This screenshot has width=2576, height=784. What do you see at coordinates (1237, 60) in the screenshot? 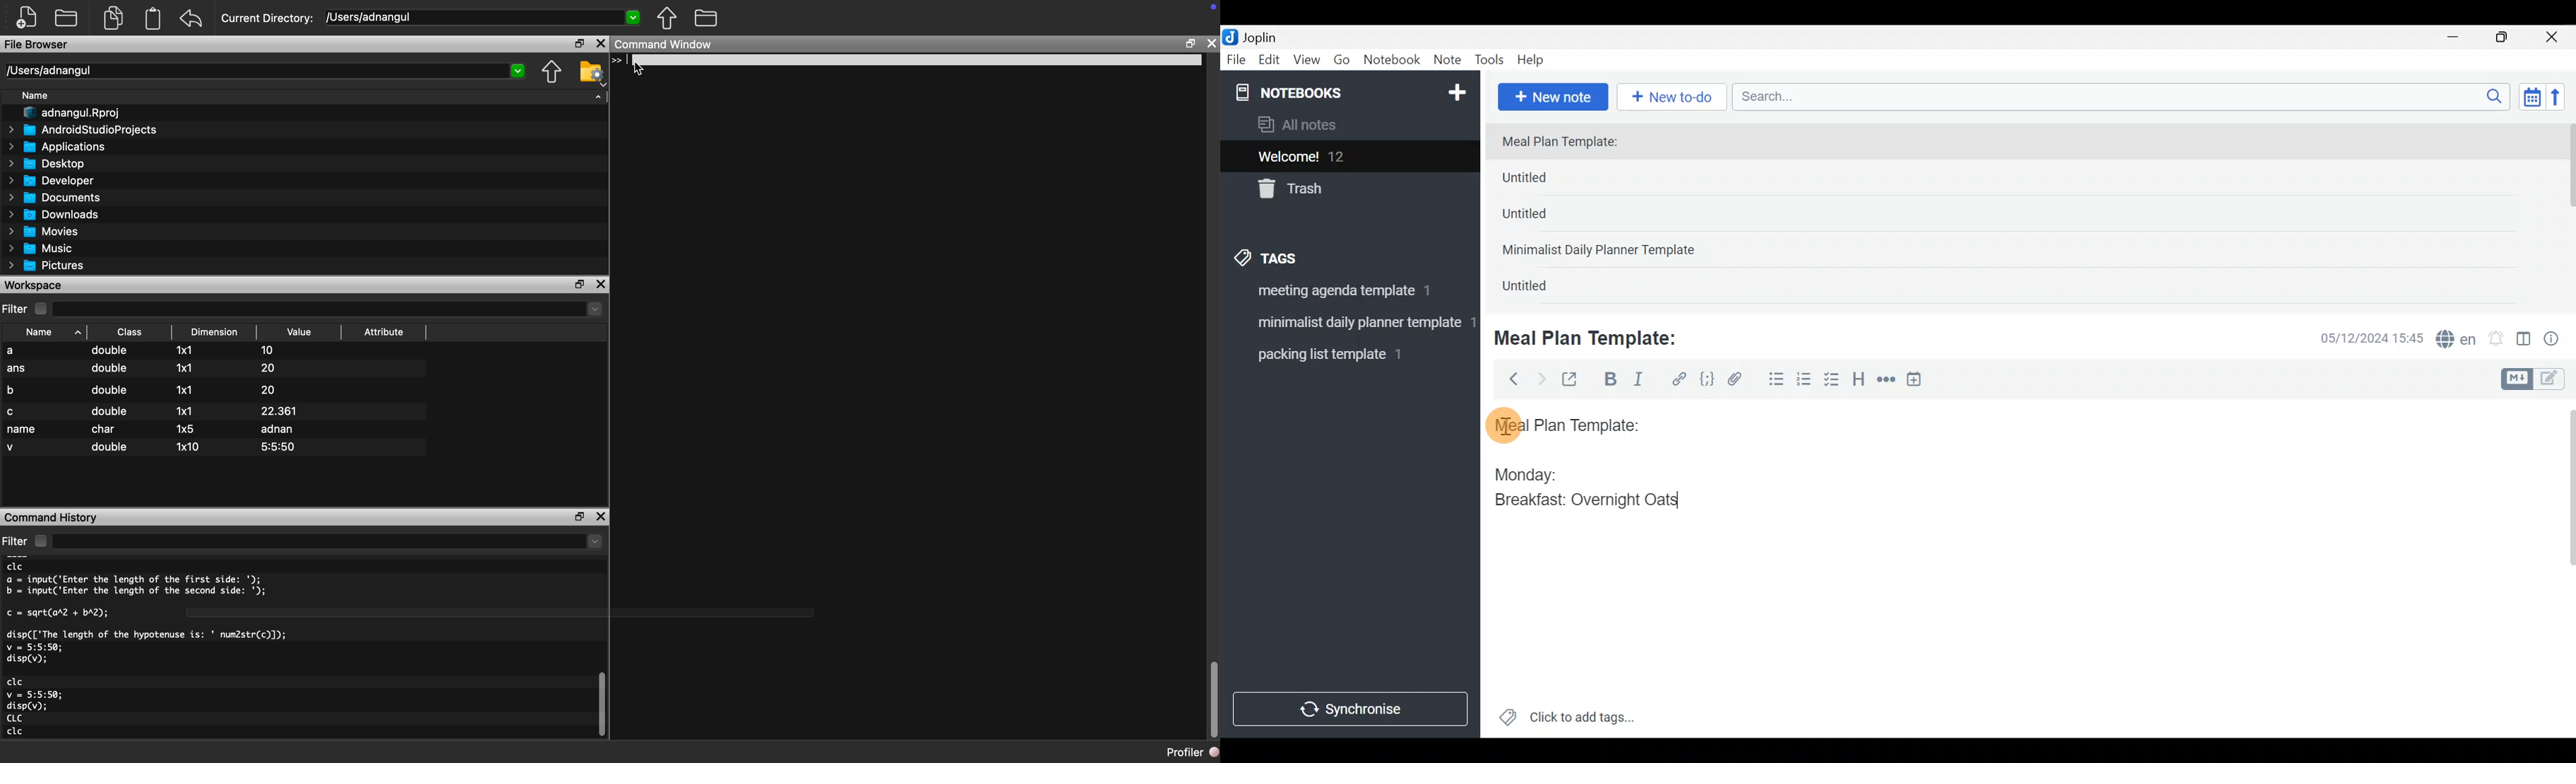
I see `File` at bounding box center [1237, 60].